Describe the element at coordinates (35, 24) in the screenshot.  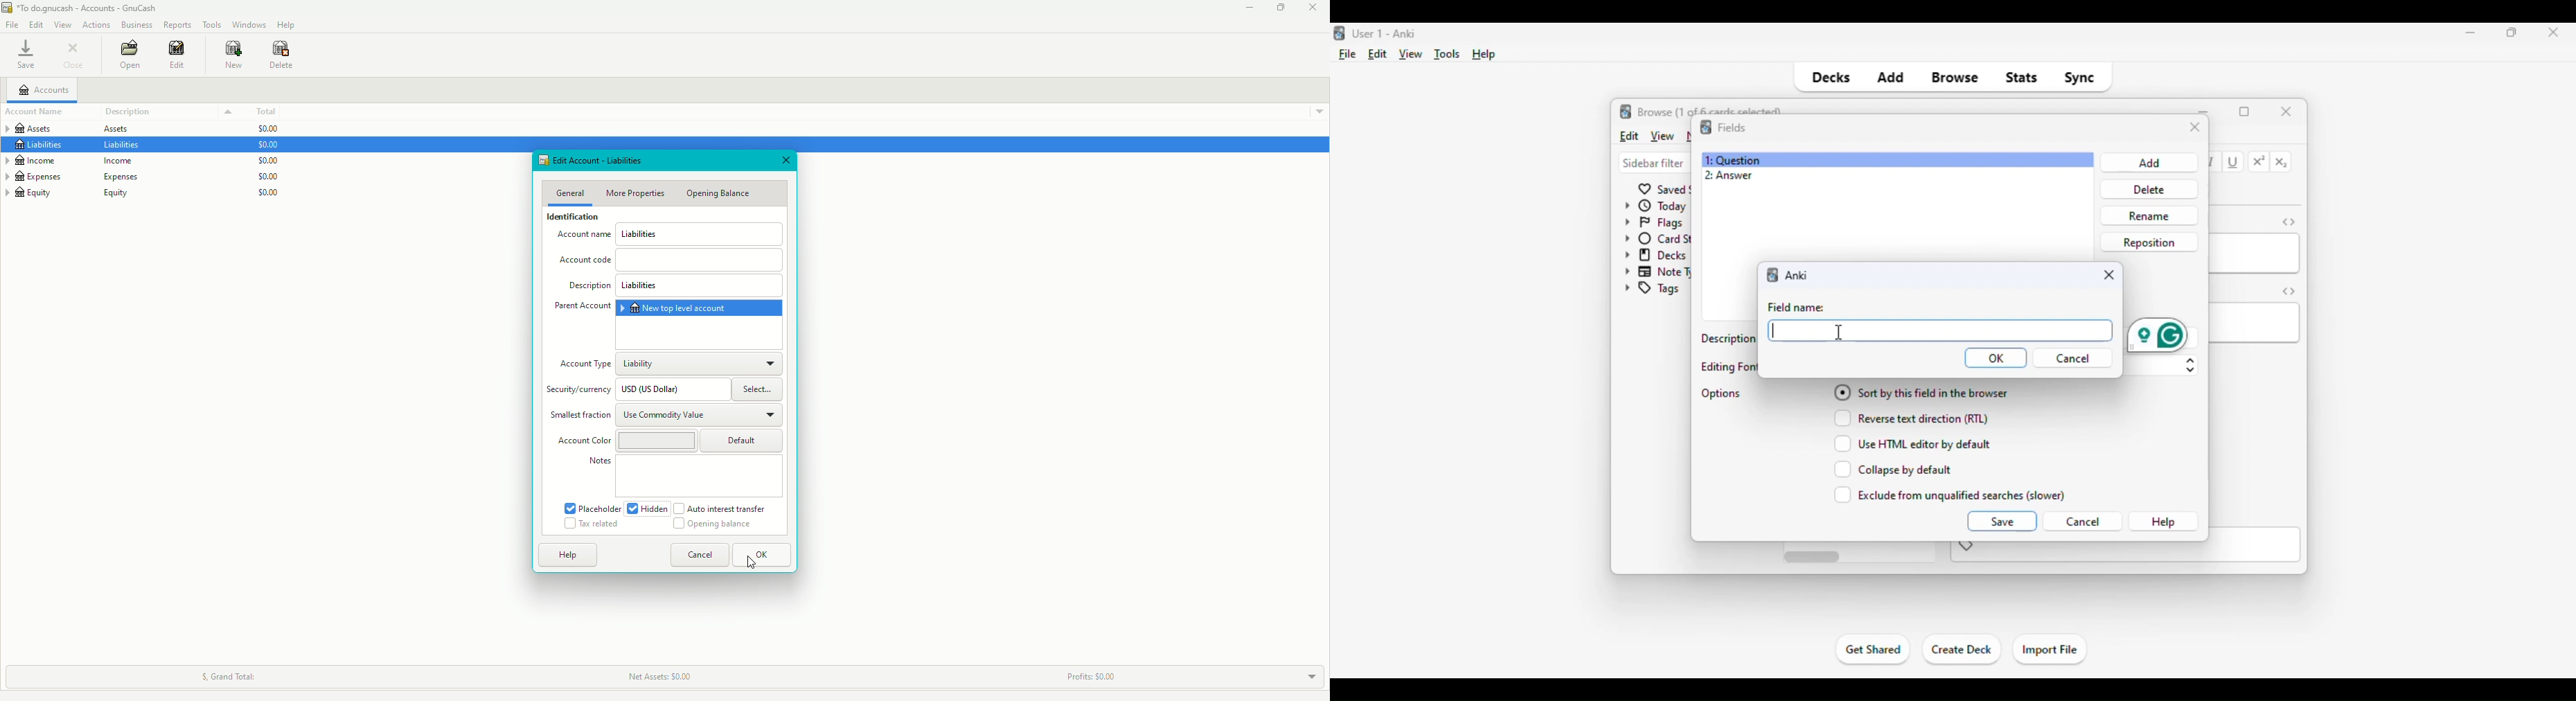
I see `Edit` at that location.